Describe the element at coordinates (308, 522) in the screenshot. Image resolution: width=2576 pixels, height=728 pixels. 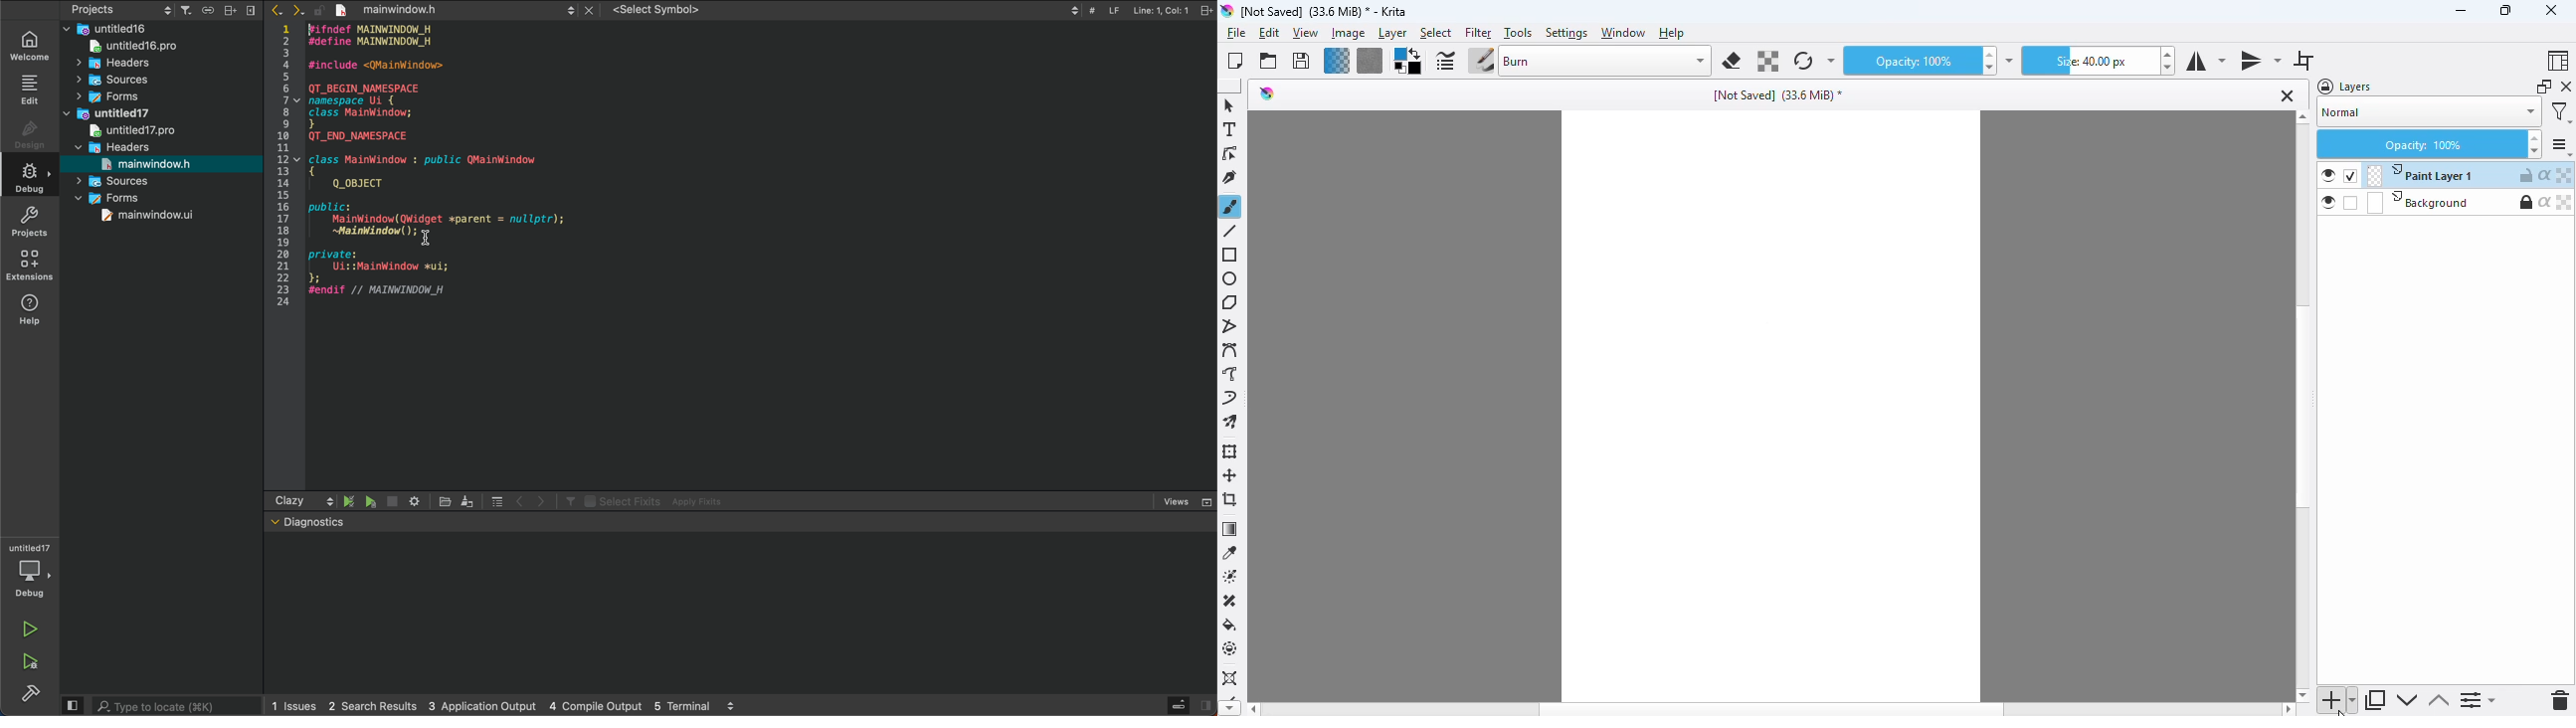
I see `Diagnostics` at that location.